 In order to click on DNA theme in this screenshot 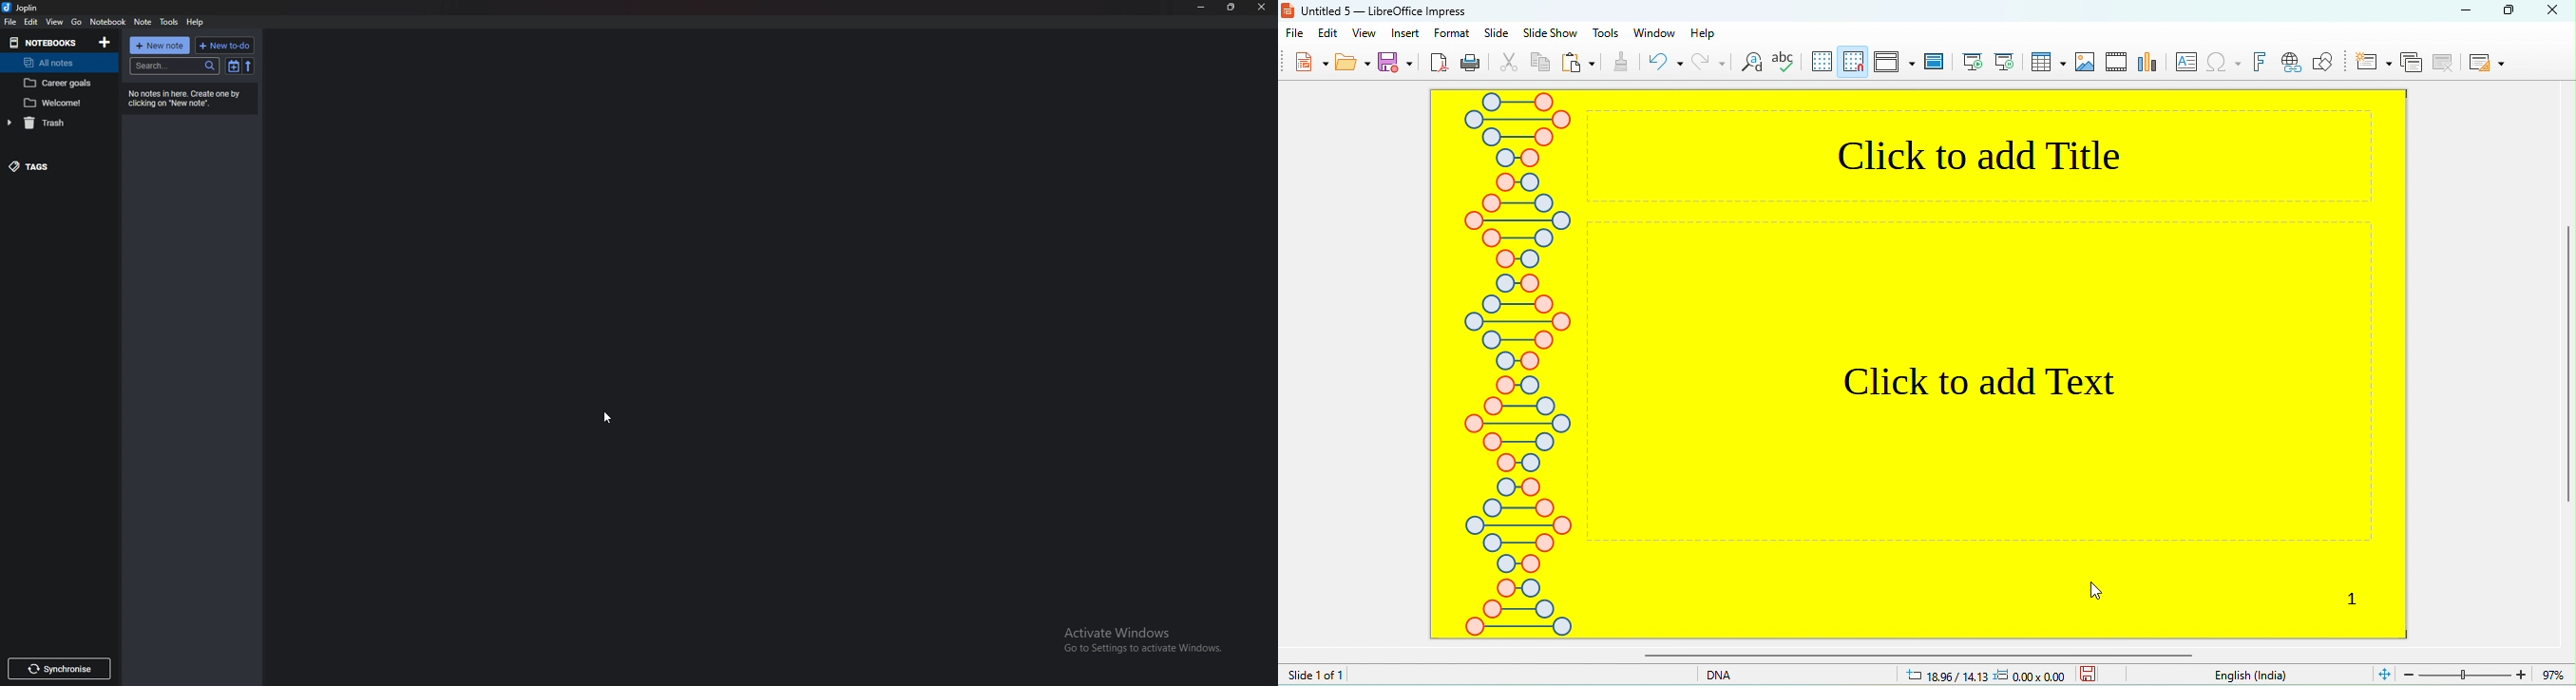, I will do `click(1517, 364)`.